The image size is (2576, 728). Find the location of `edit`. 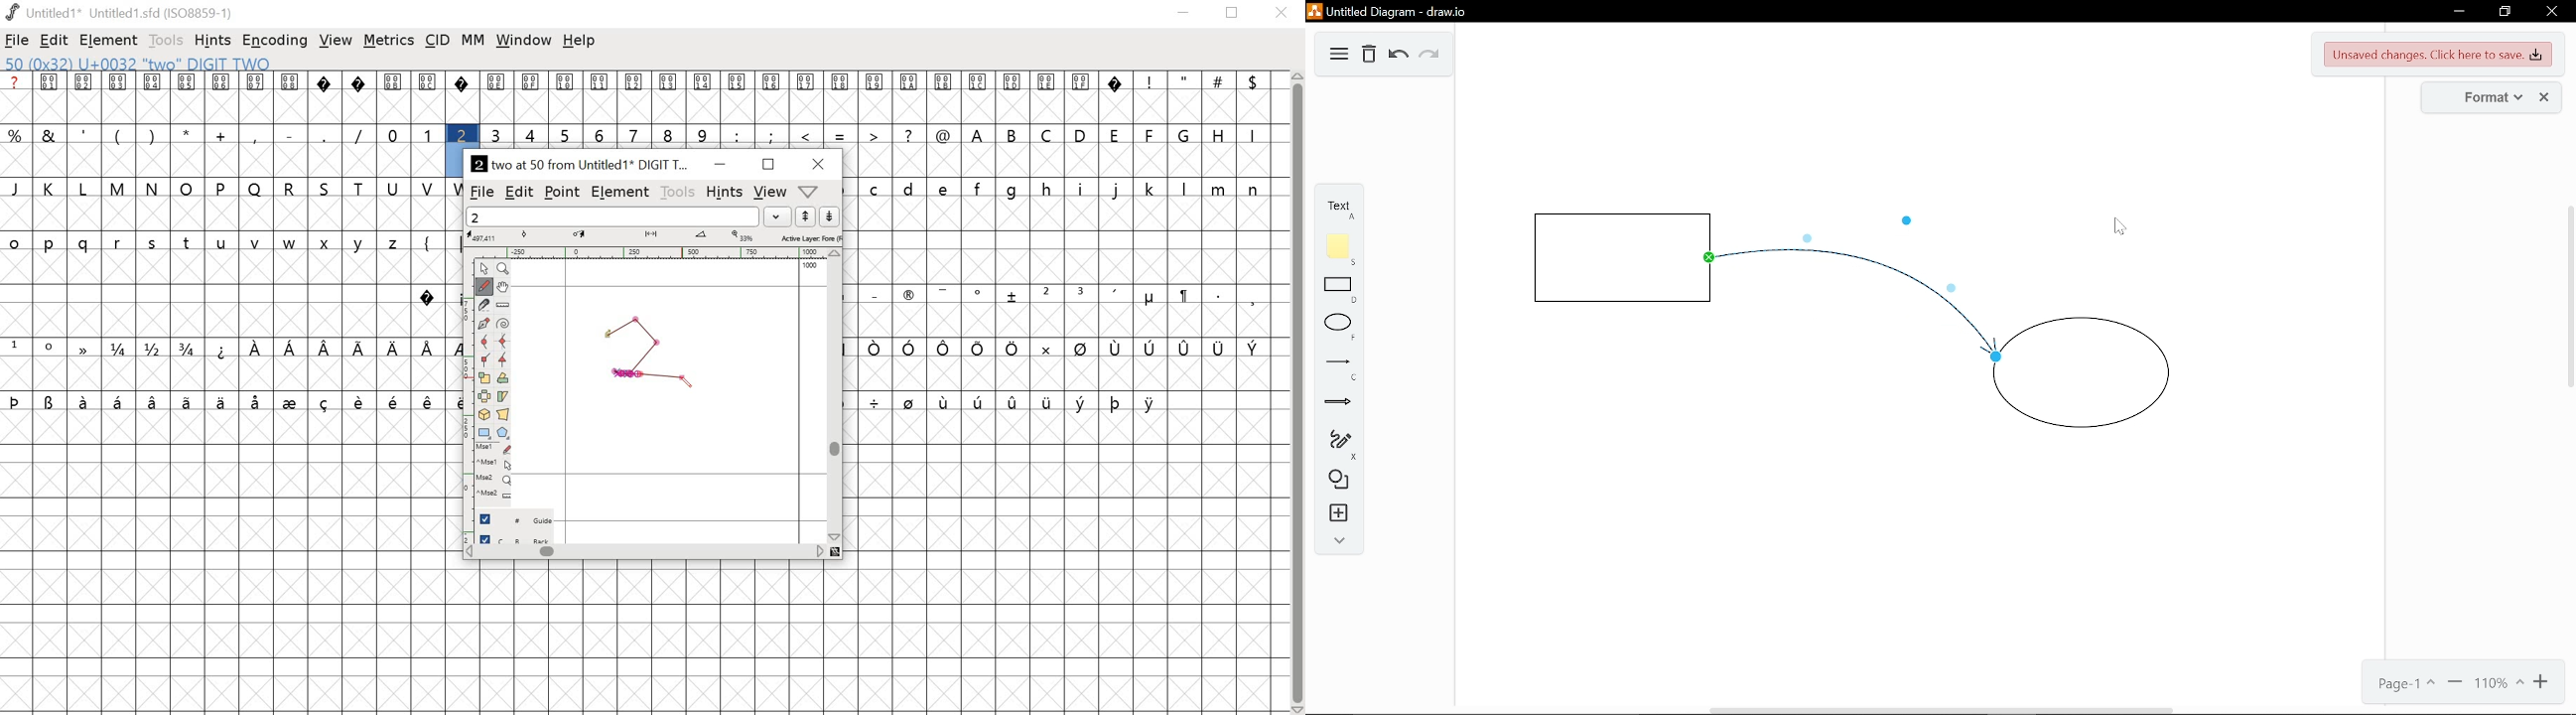

edit is located at coordinates (55, 41).